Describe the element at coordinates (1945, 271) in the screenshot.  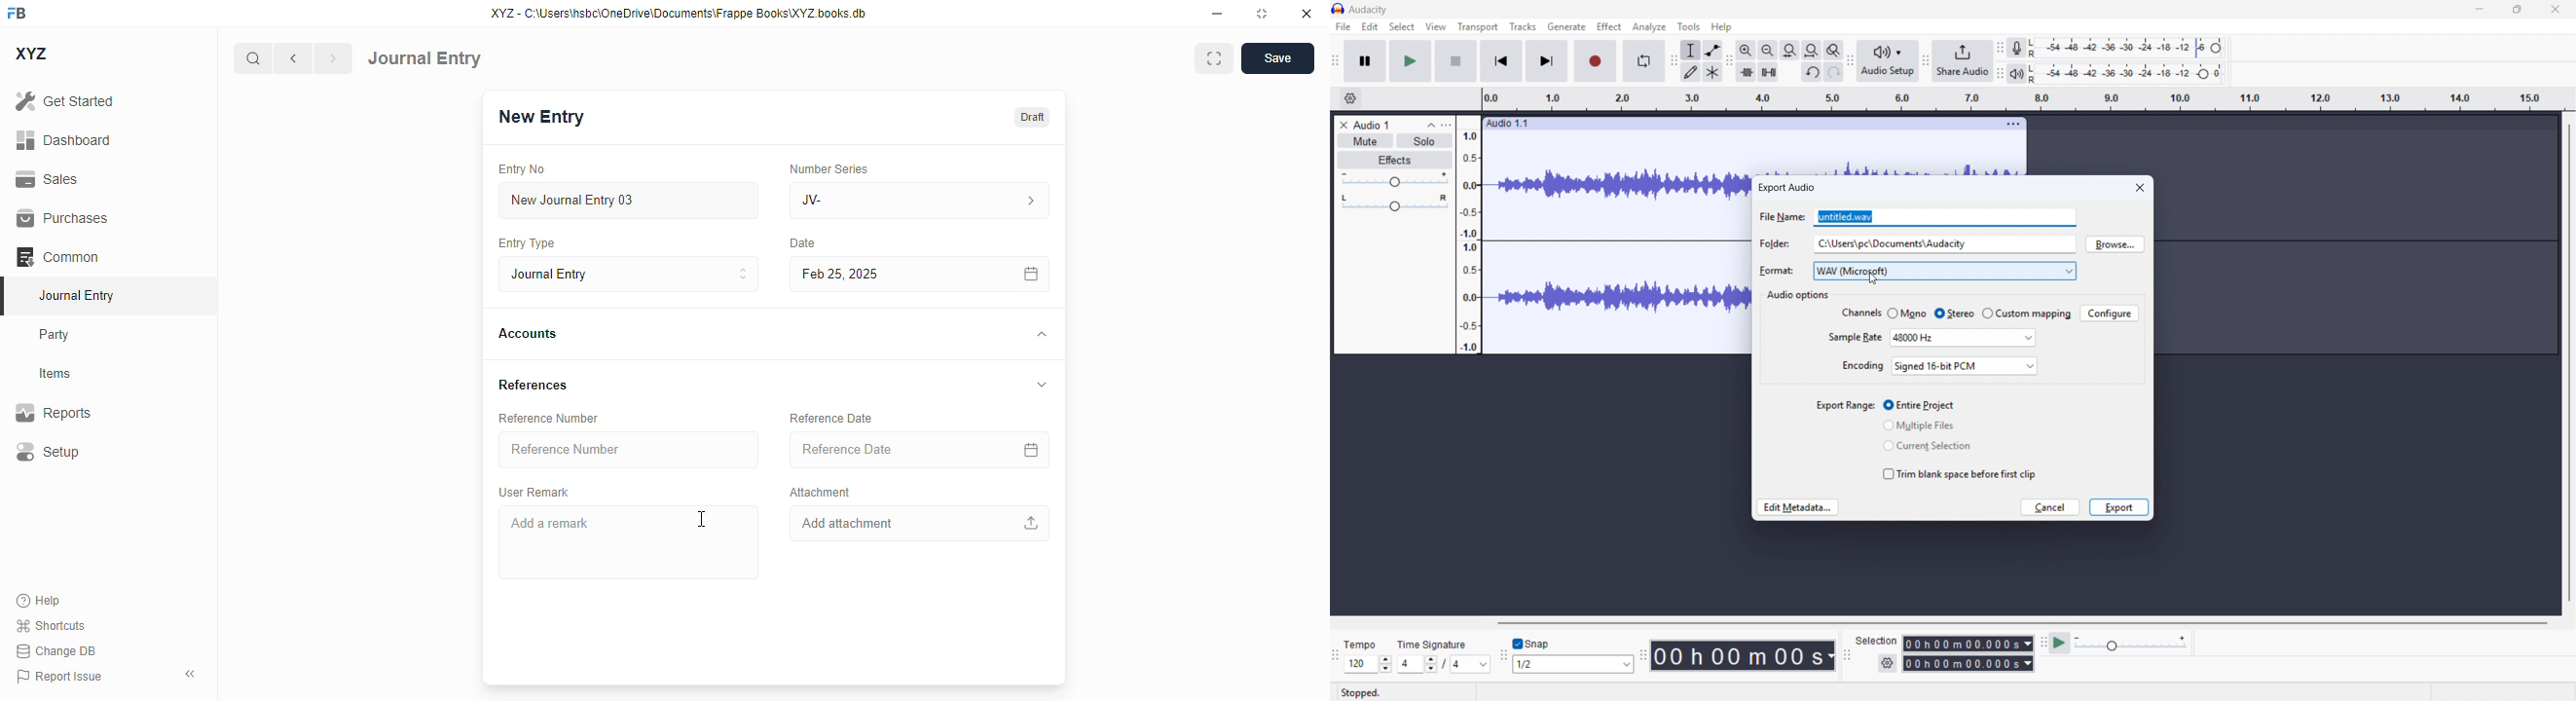
I see `Export format ` at that location.